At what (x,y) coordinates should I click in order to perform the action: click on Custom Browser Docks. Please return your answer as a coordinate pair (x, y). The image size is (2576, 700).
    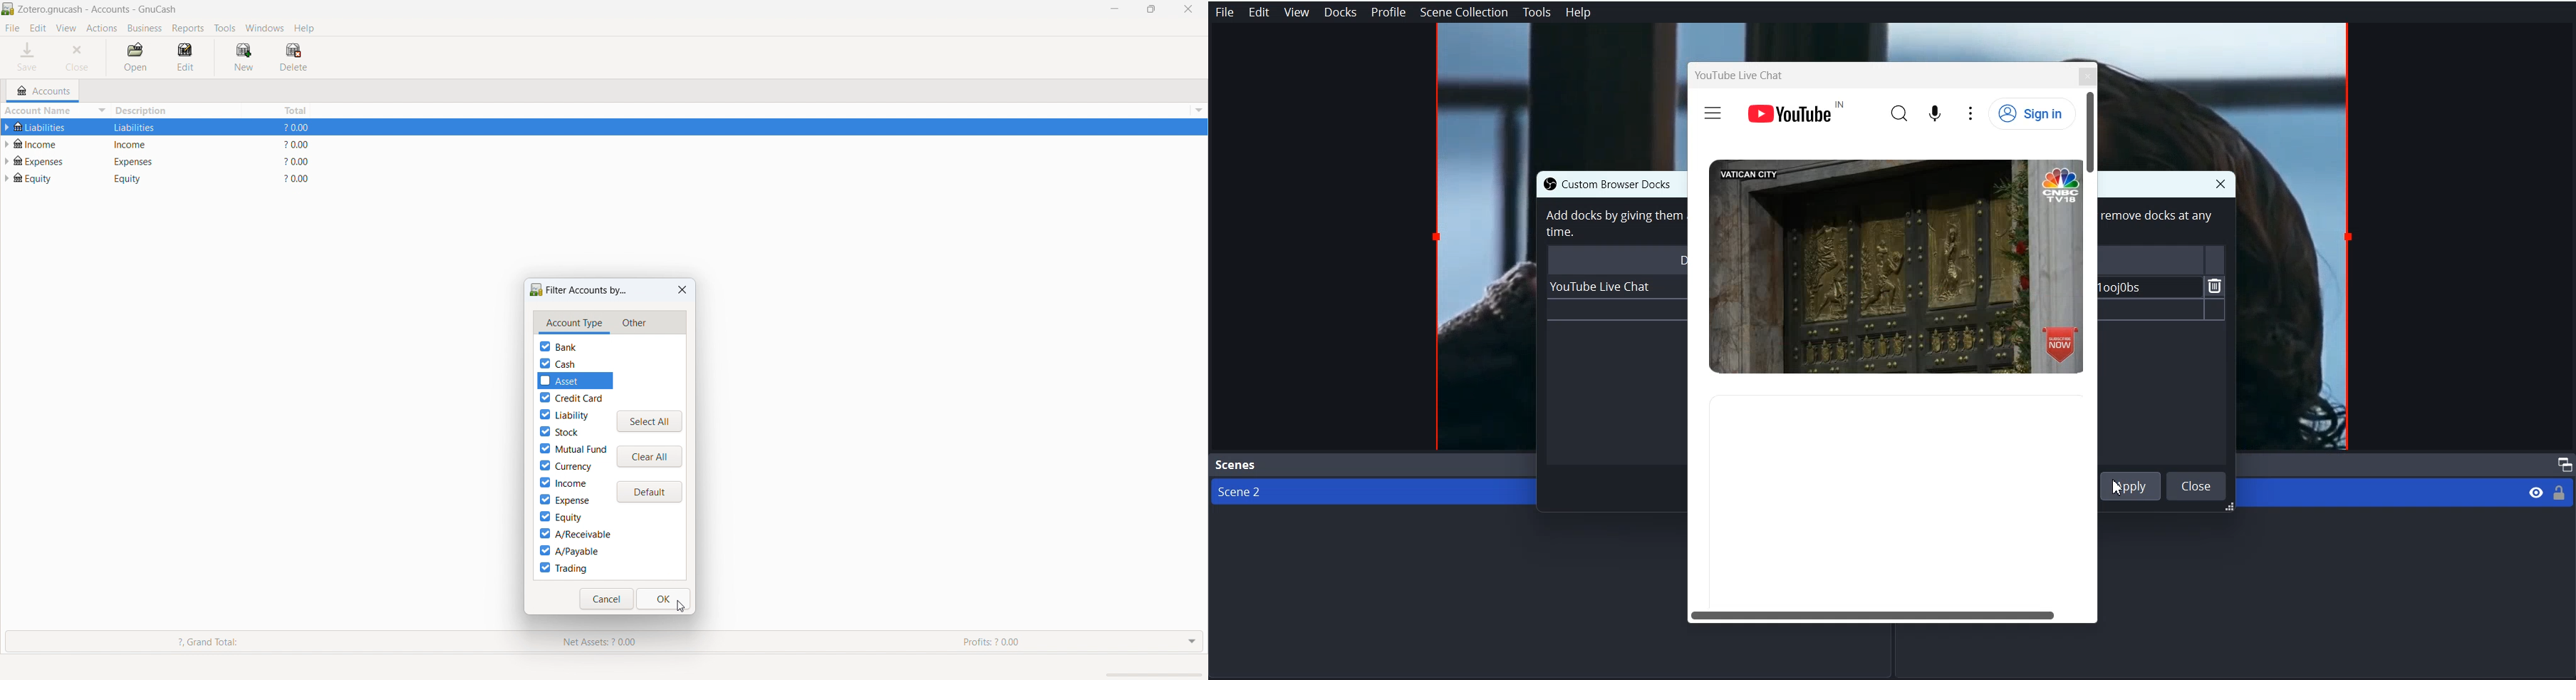
    Looking at the image, I should click on (1631, 183).